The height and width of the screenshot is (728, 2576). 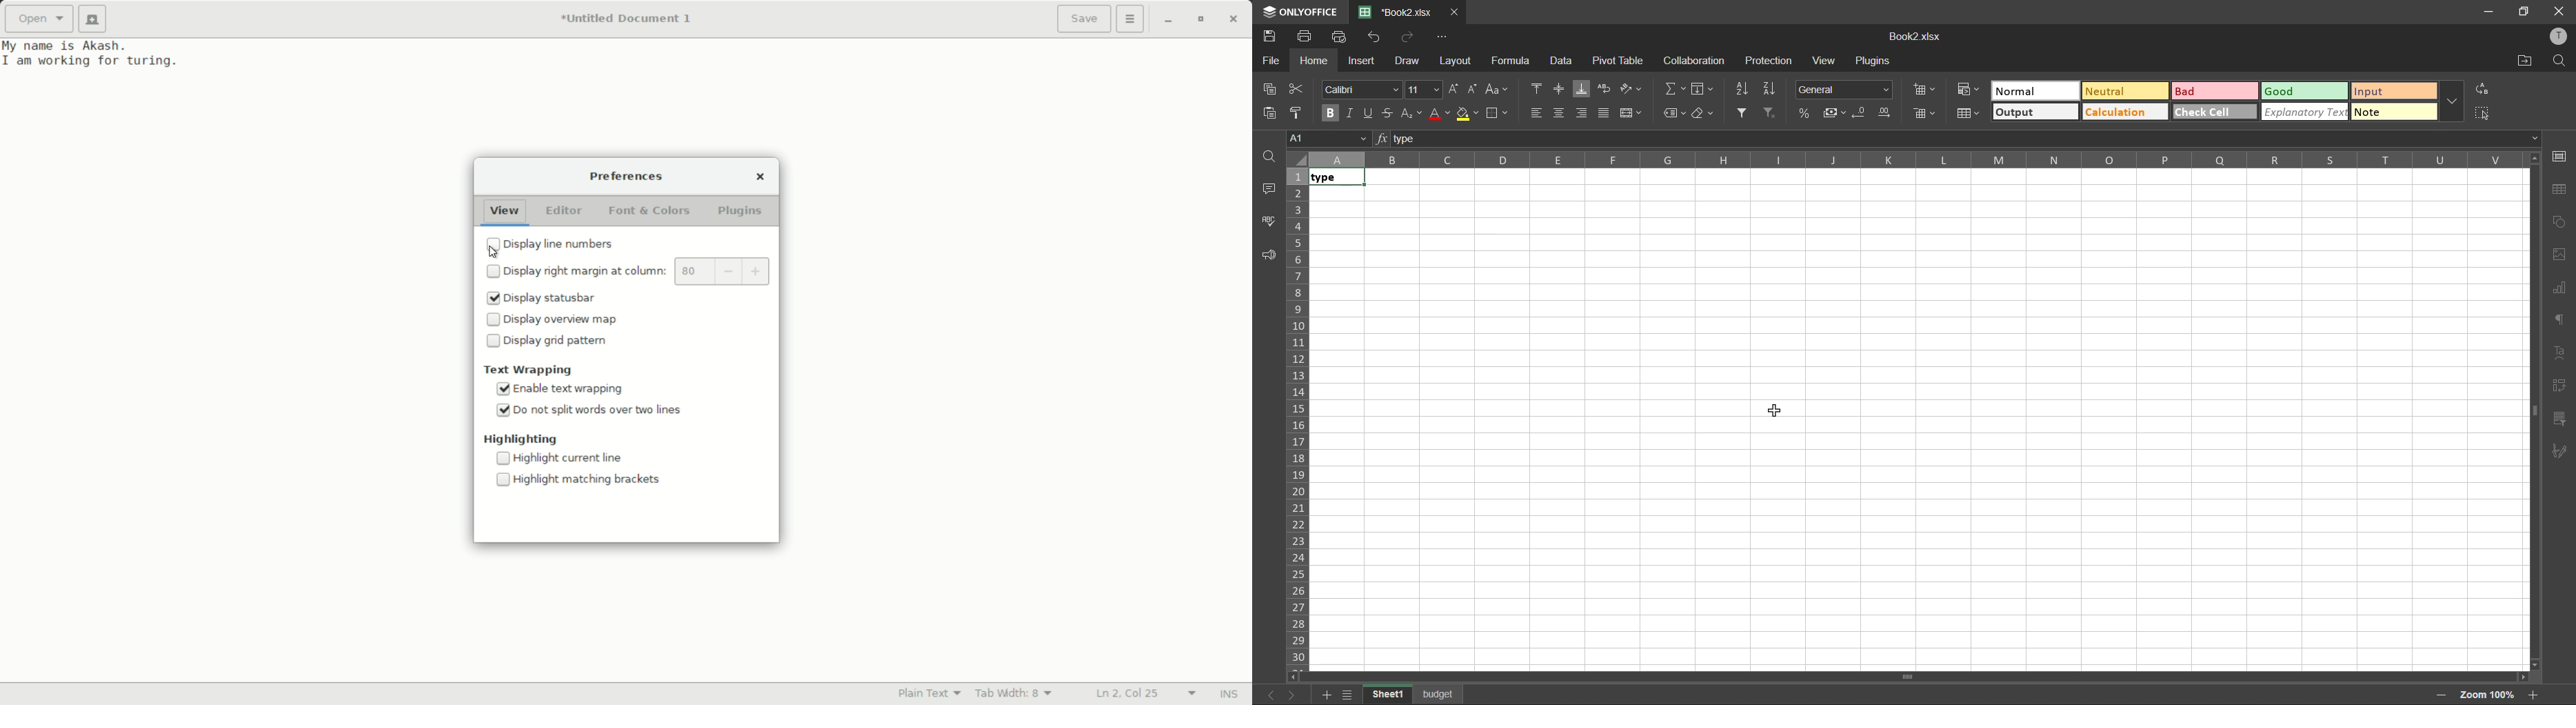 I want to click on print, so click(x=1305, y=37).